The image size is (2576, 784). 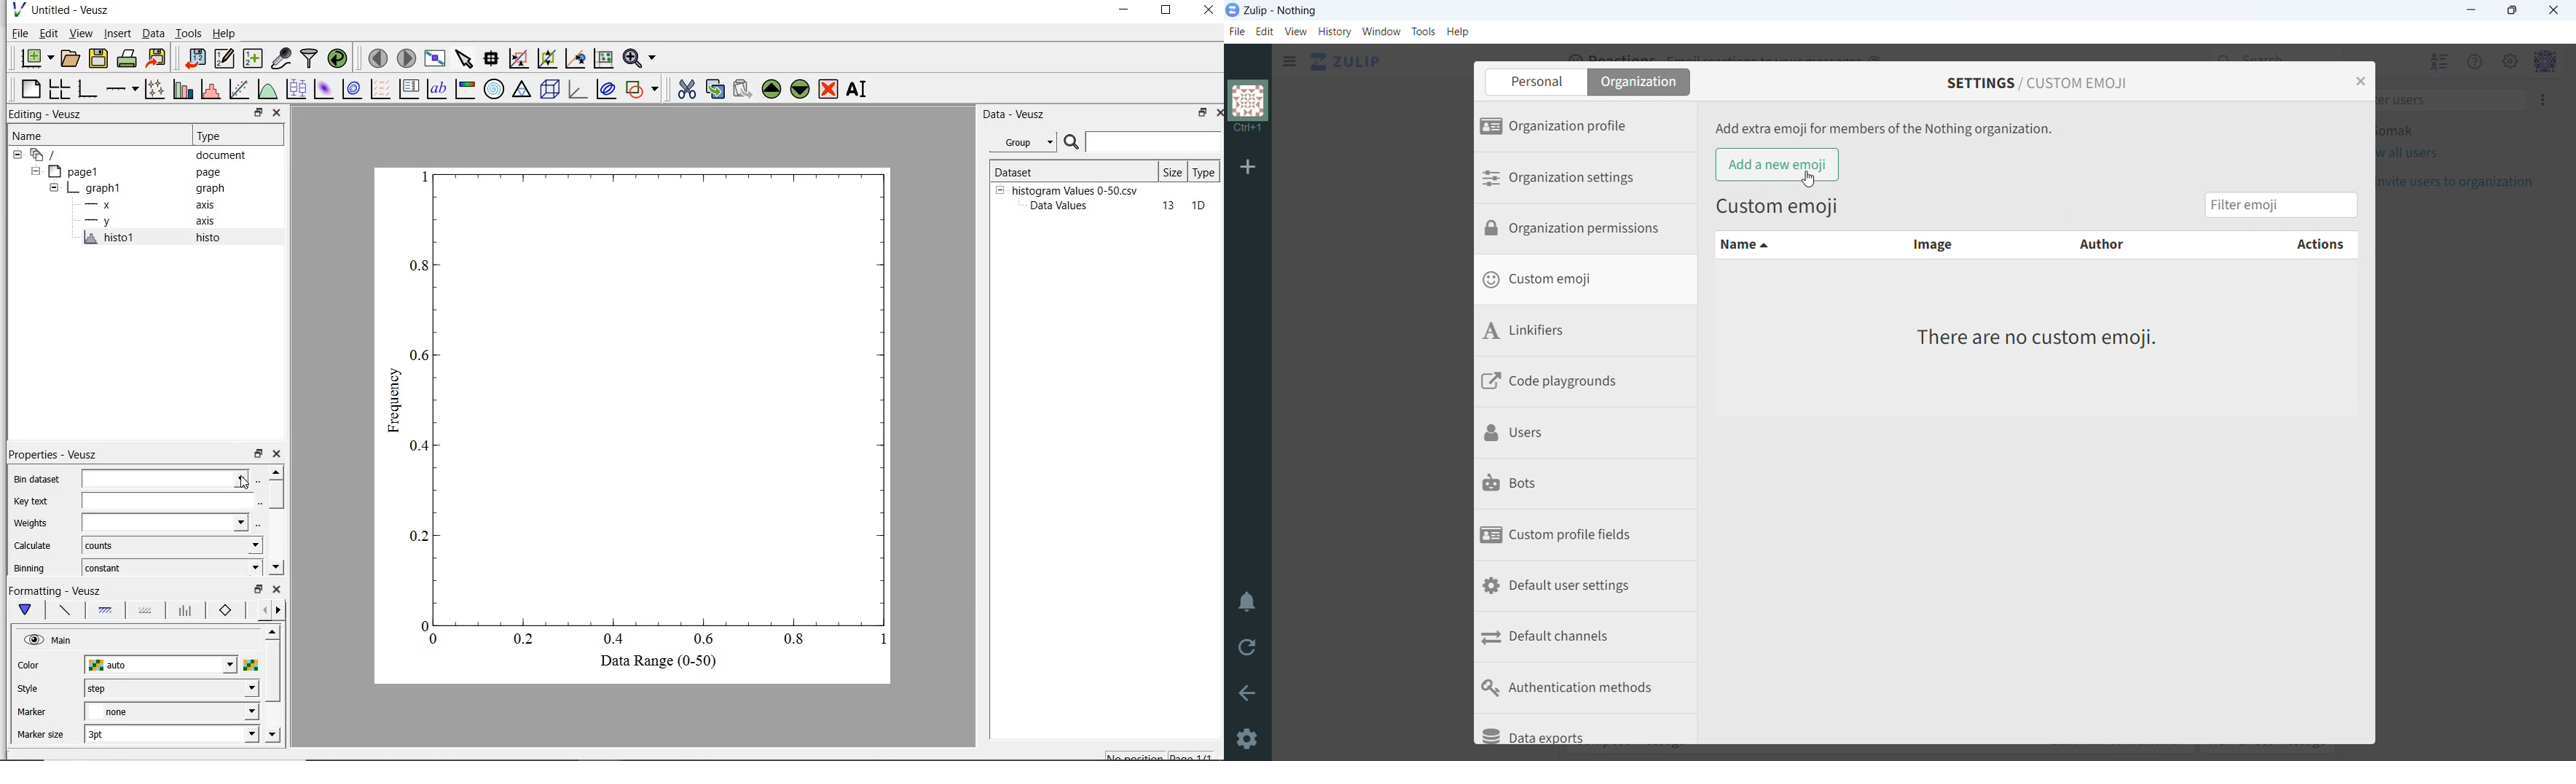 What do you see at coordinates (1585, 384) in the screenshot?
I see `code playgrounds` at bounding box center [1585, 384].